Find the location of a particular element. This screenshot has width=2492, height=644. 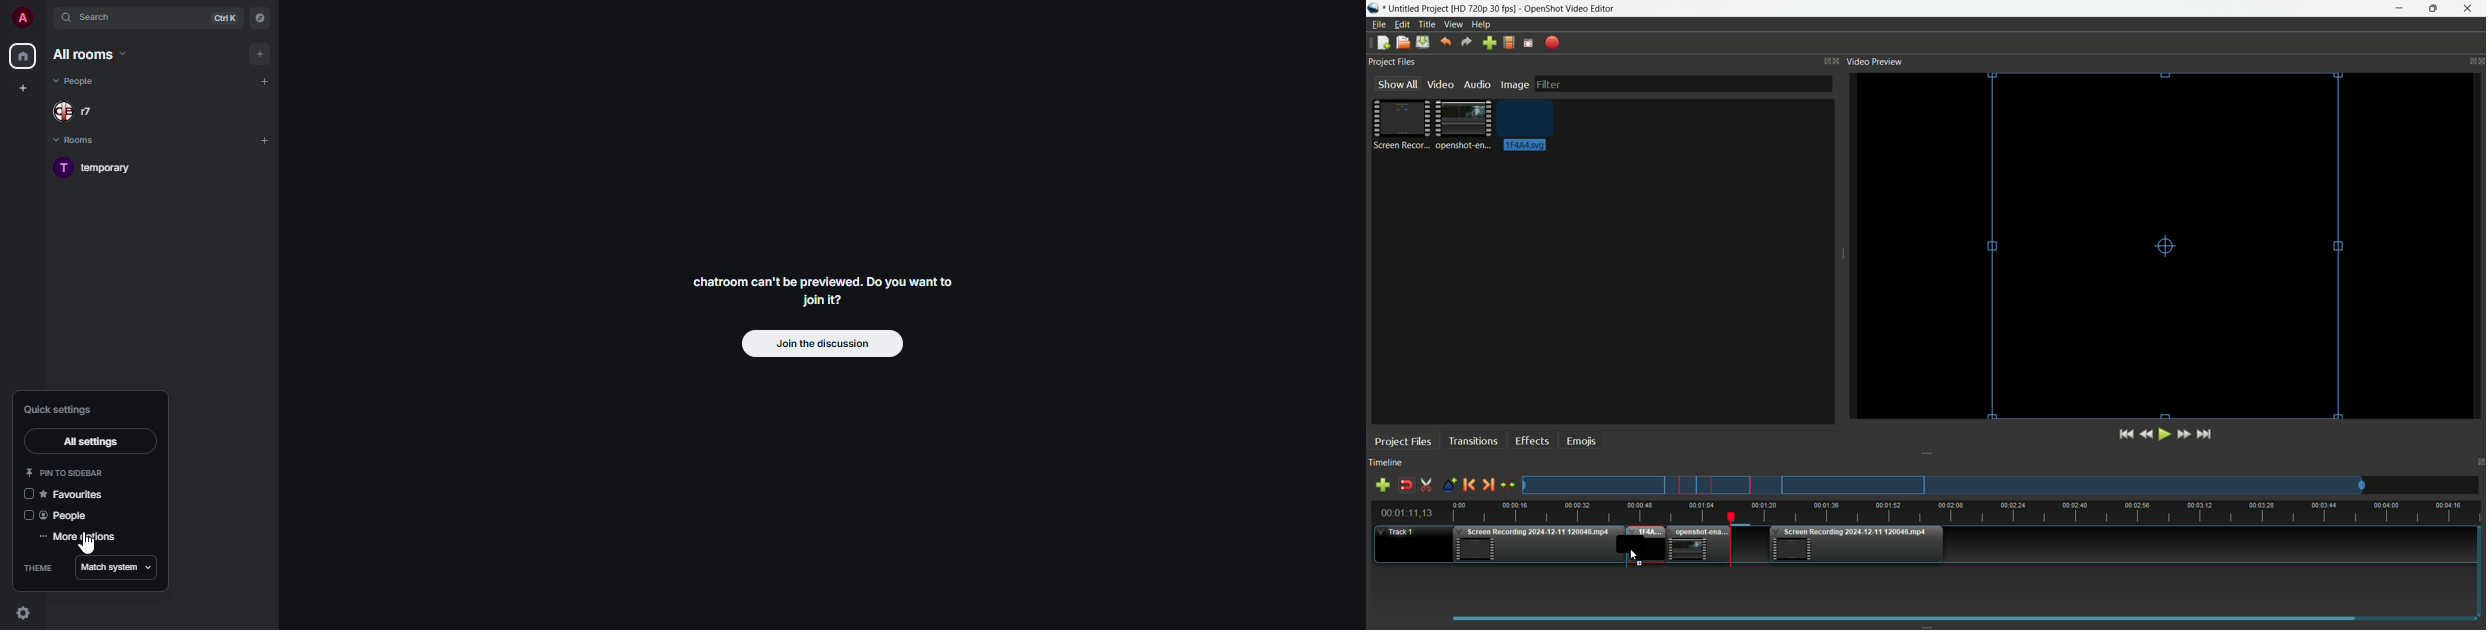

cursor is located at coordinates (1633, 554).